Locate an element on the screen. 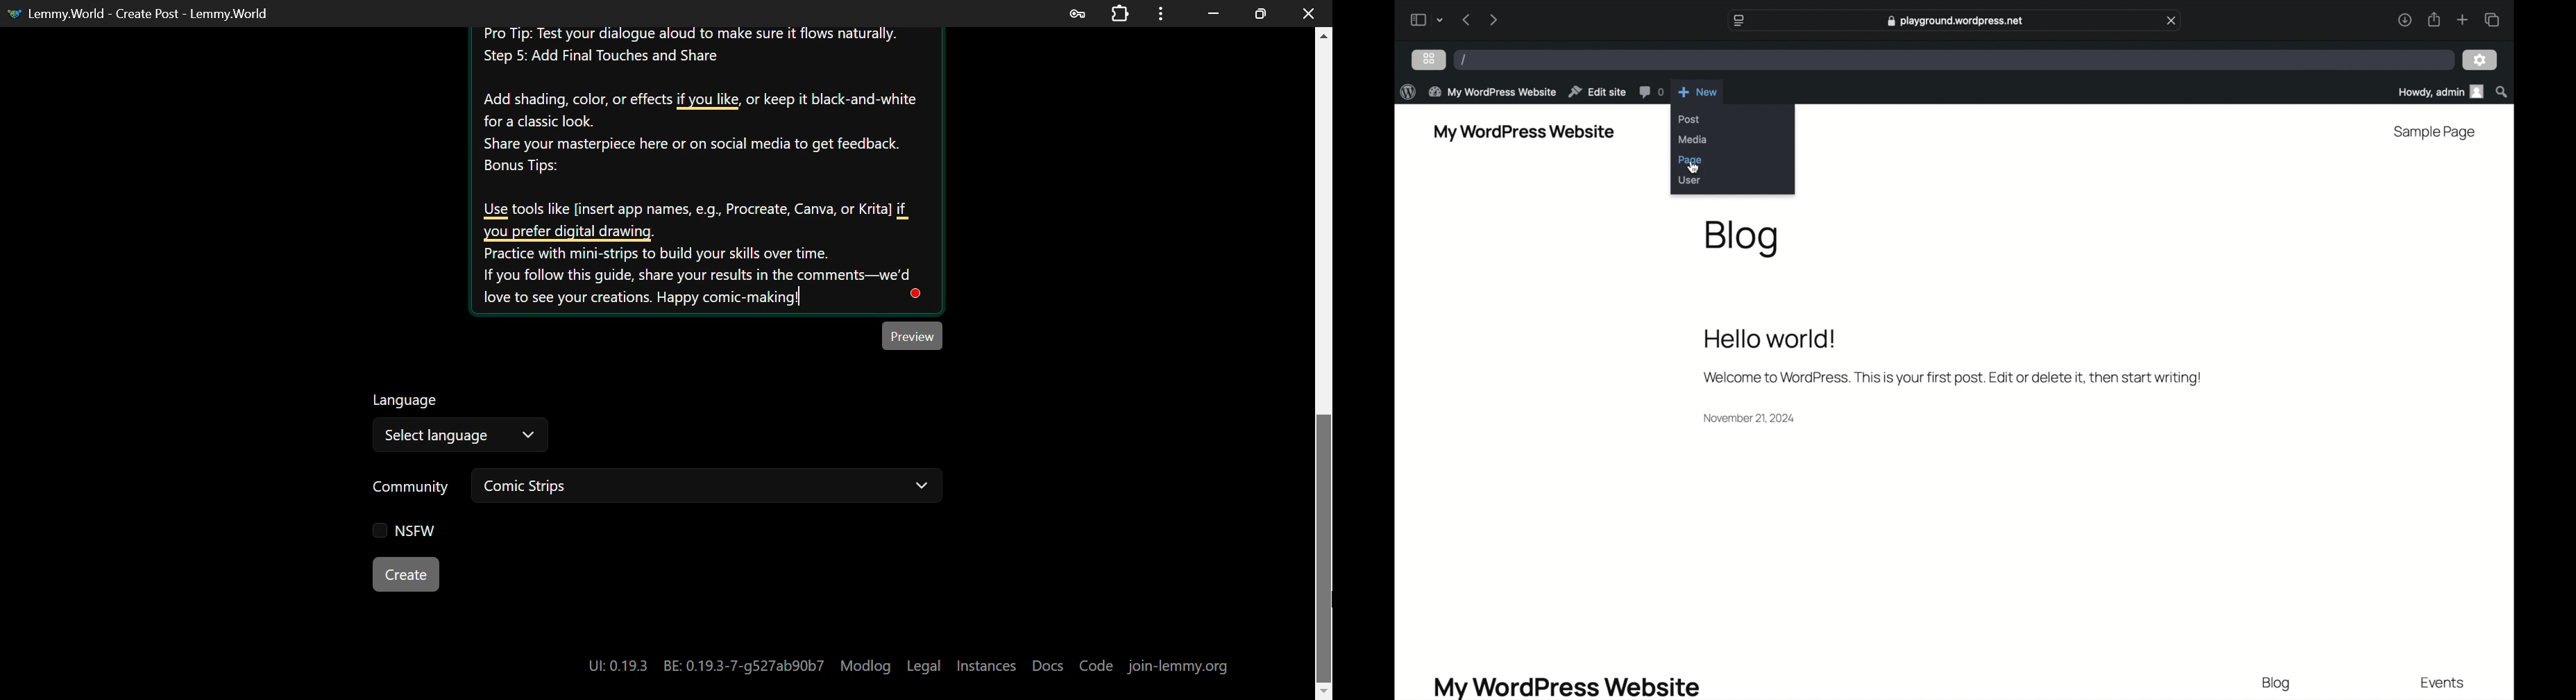 The height and width of the screenshot is (700, 2576). media is located at coordinates (1694, 140).